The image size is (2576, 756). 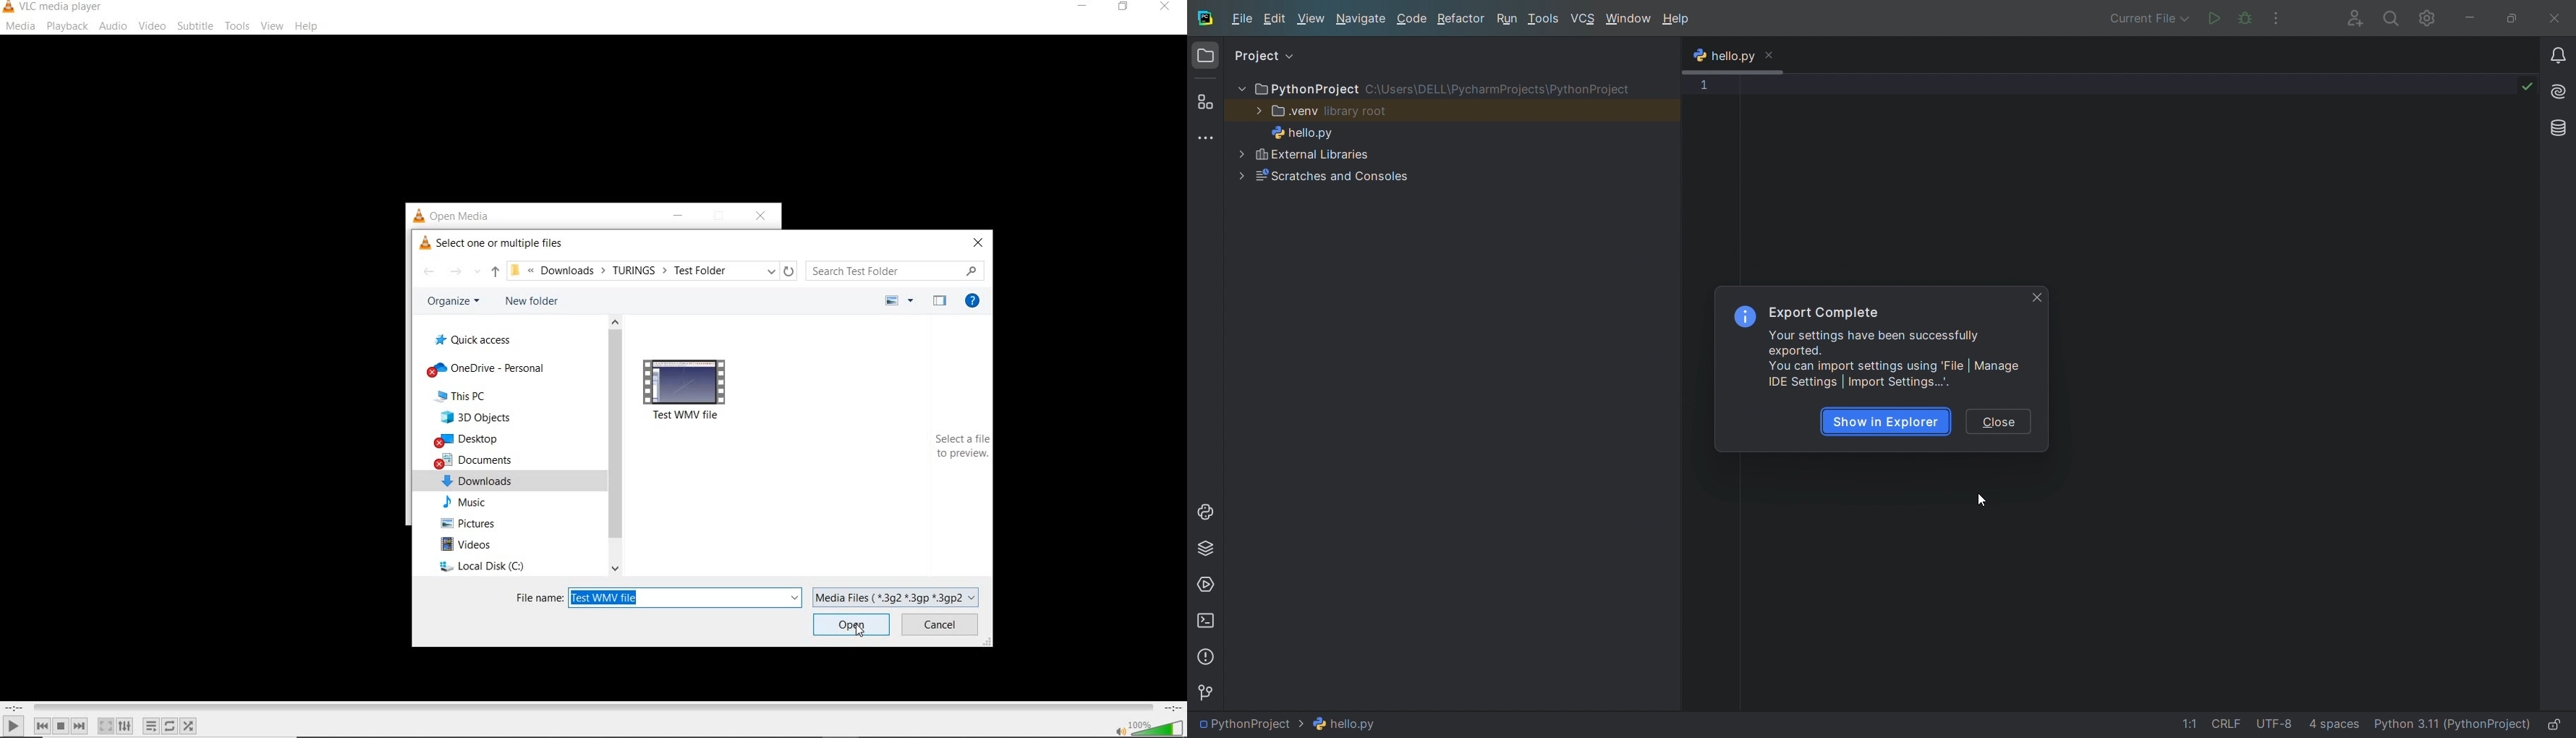 I want to click on refresh "downloads", so click(x=788, y=269).